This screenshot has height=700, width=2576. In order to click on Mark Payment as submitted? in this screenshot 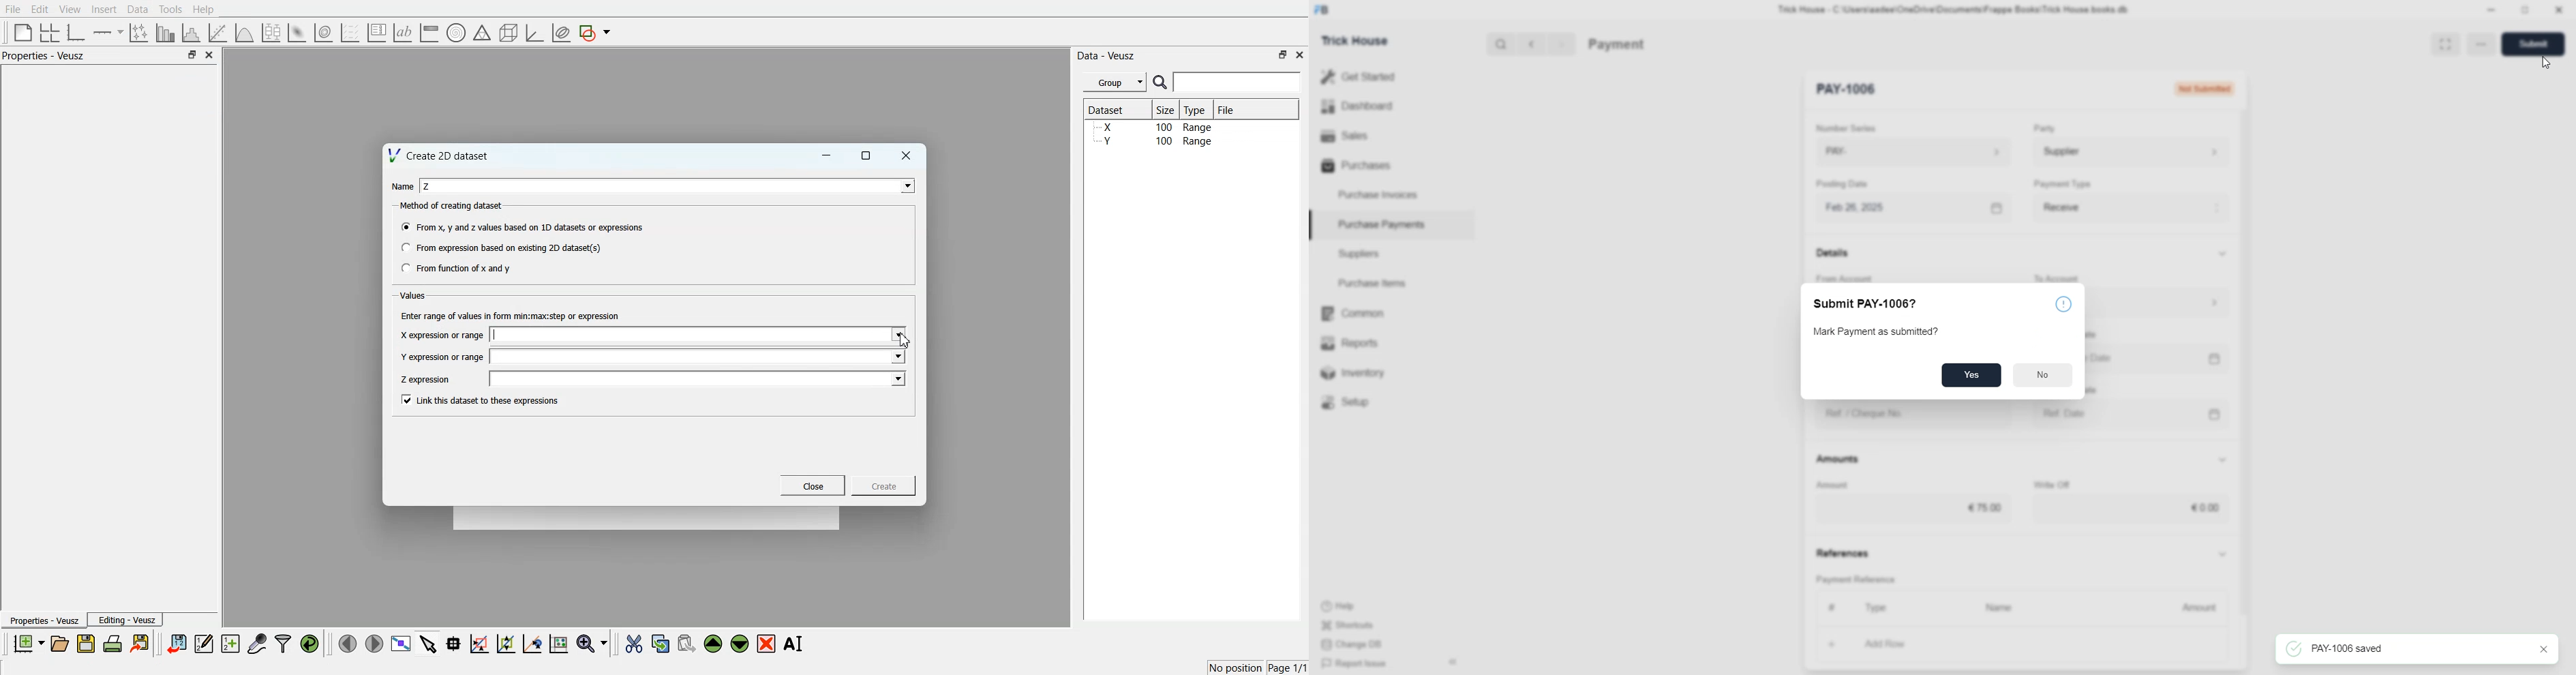, I will do `click(1880, 332)`.